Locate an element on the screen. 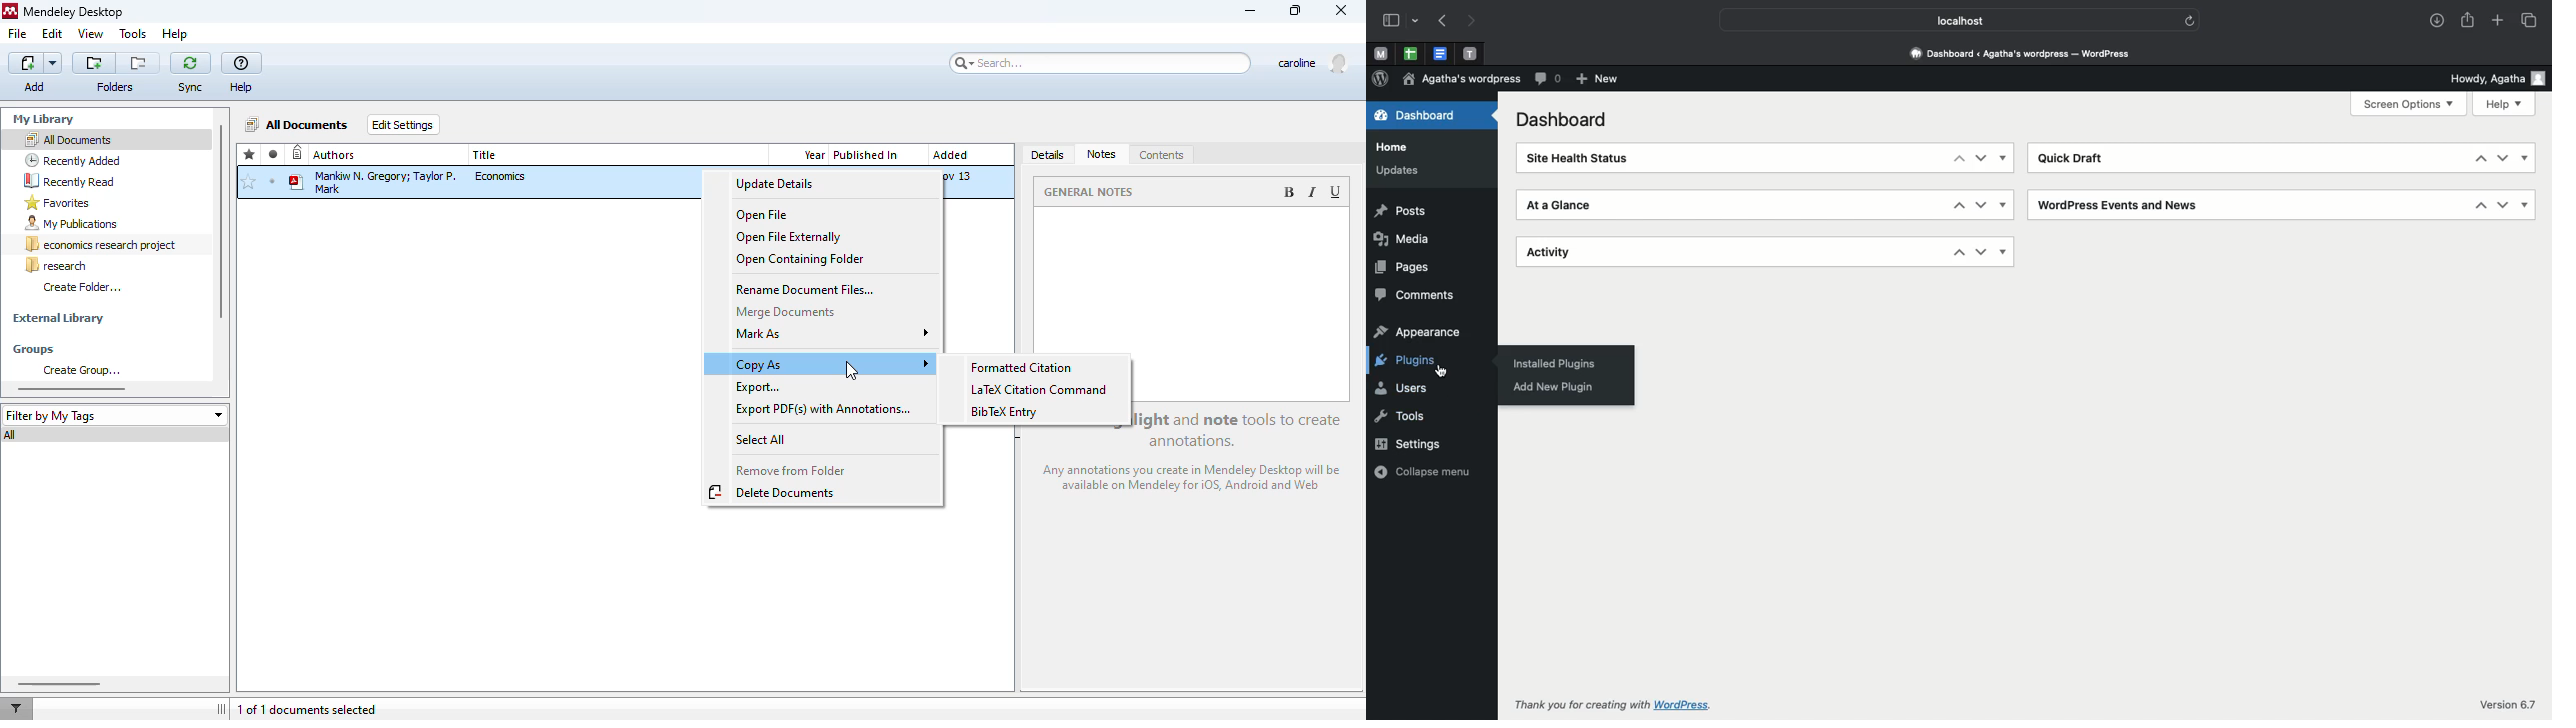 This screenshot has width=2576, height=728. create a new folder is located at coordinates (94, 63).